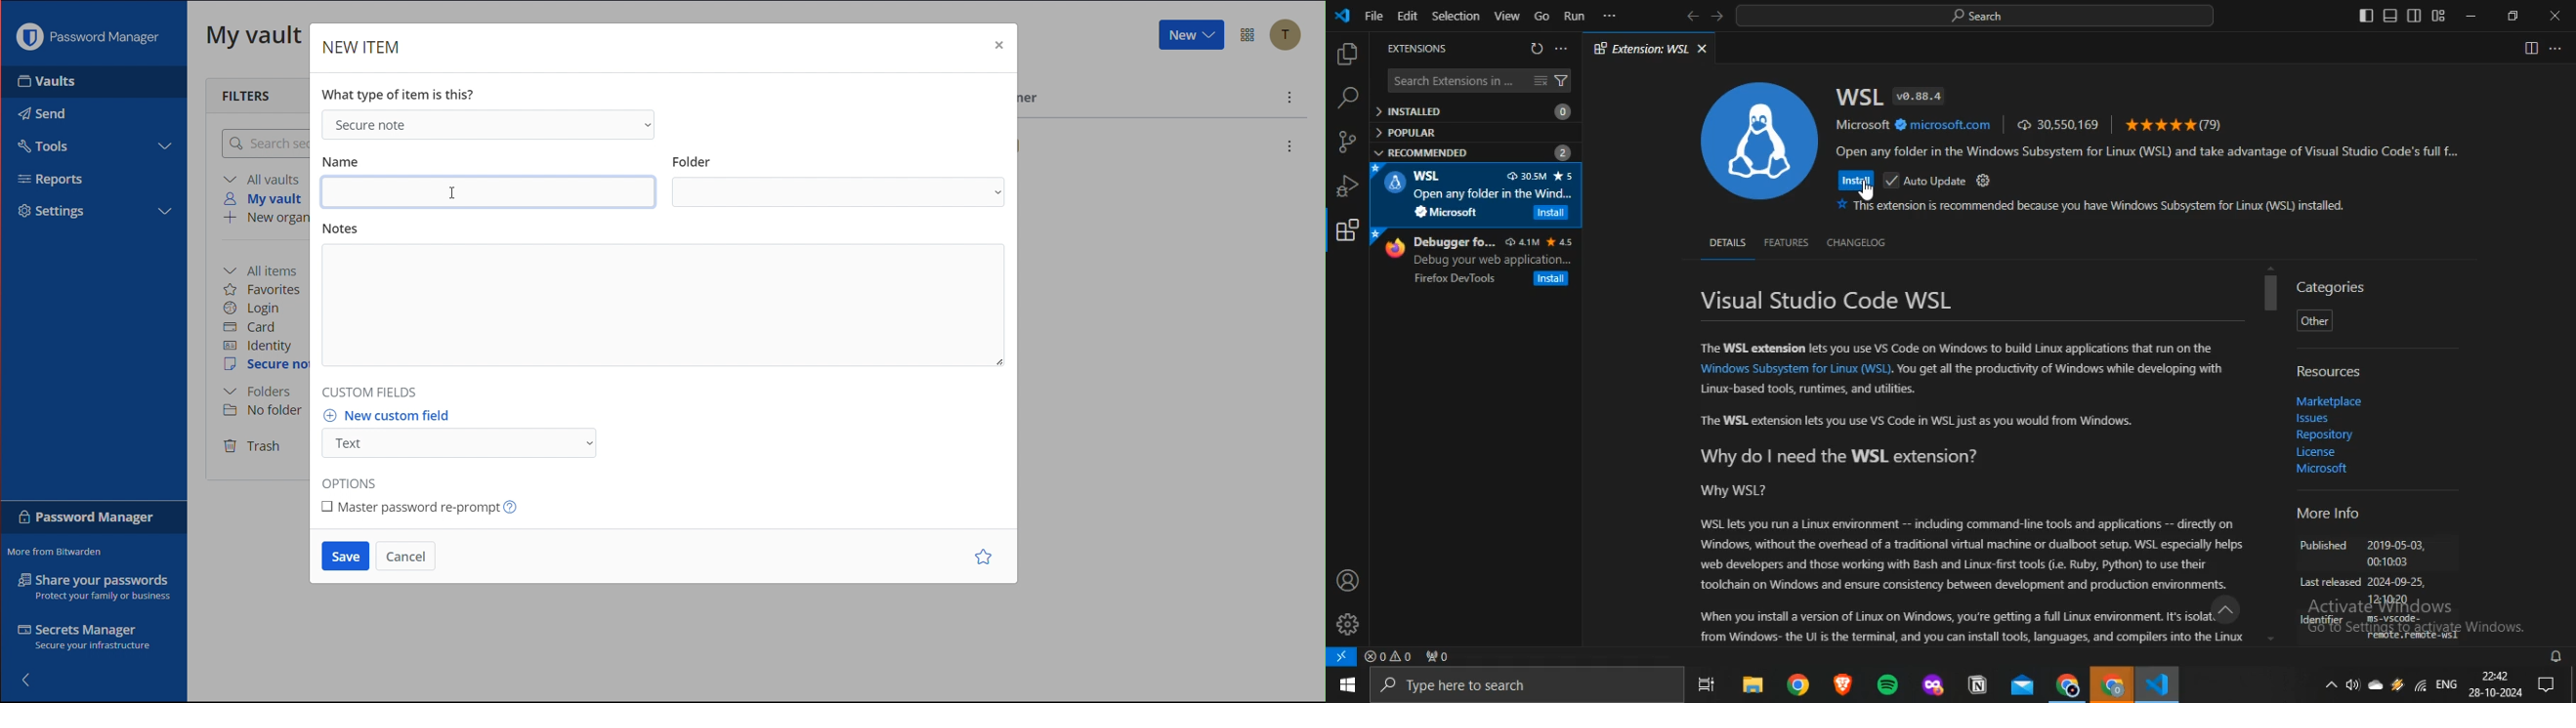  What do you see at coordinates (355, 480) in the screenshot?
I see `Options` at bounding box center [355, 480].